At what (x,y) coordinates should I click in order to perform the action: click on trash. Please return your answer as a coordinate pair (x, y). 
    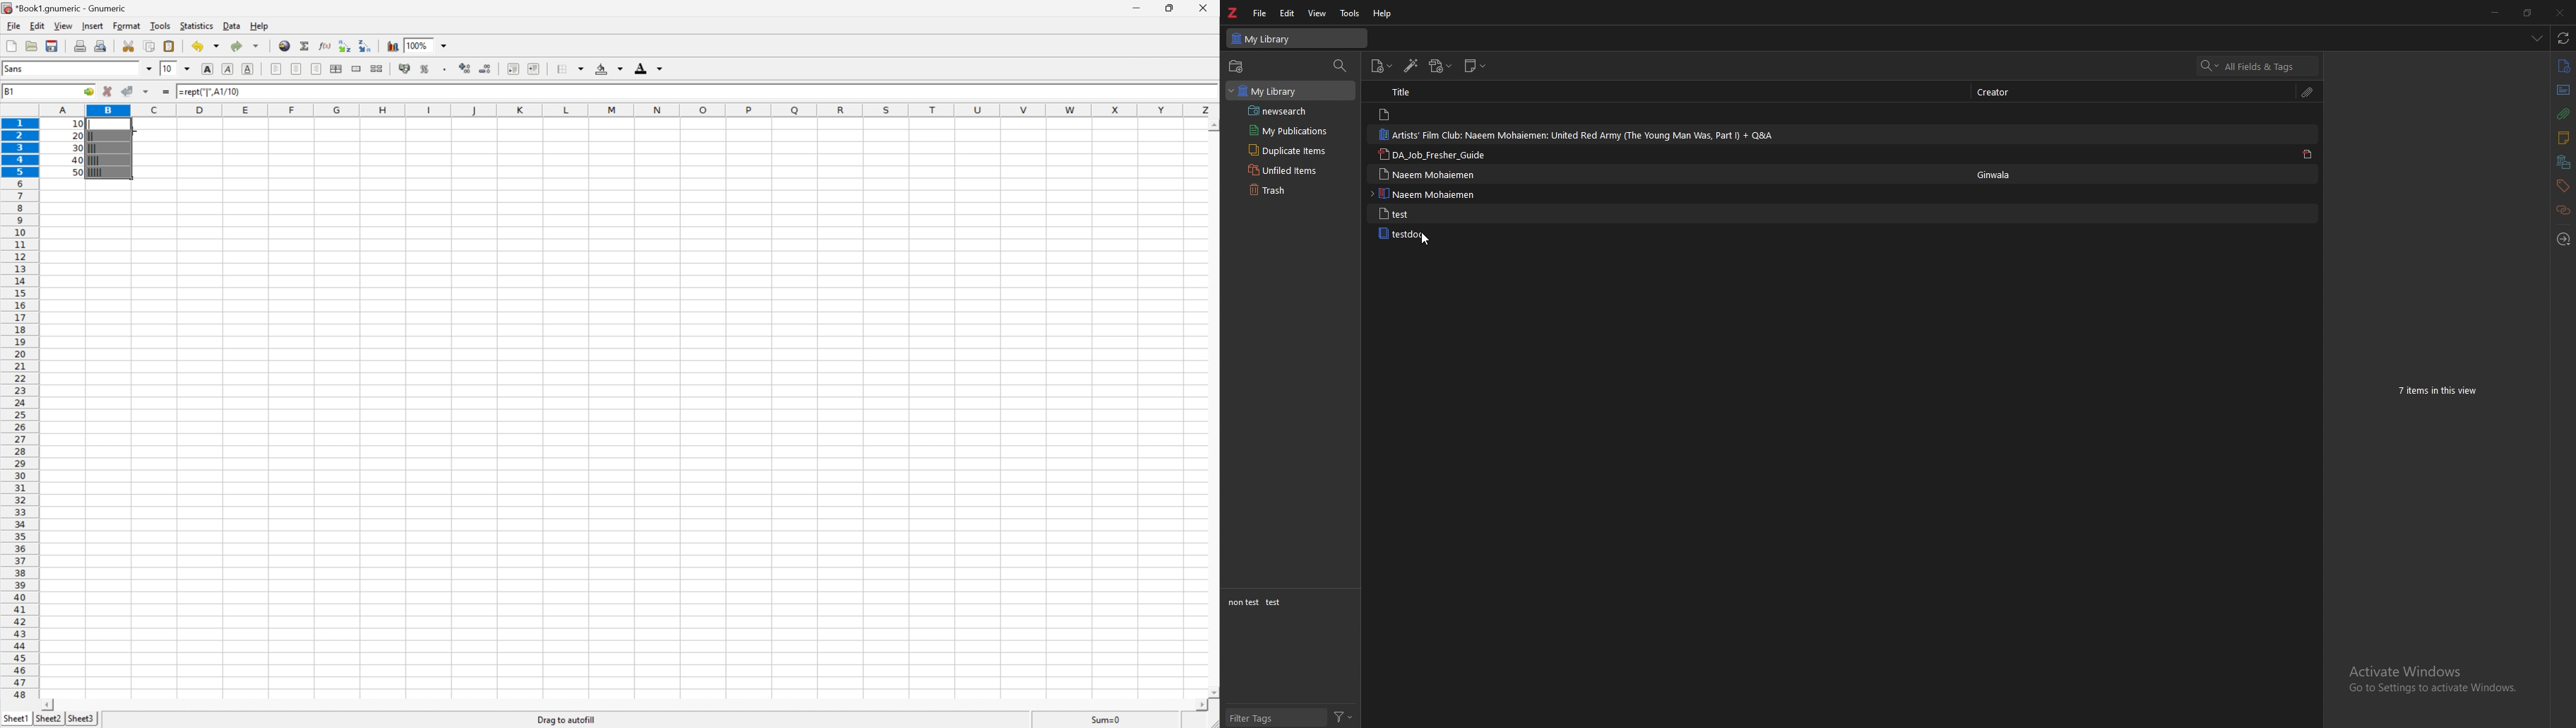
    Looking at the image, I should click on (1293, 190).